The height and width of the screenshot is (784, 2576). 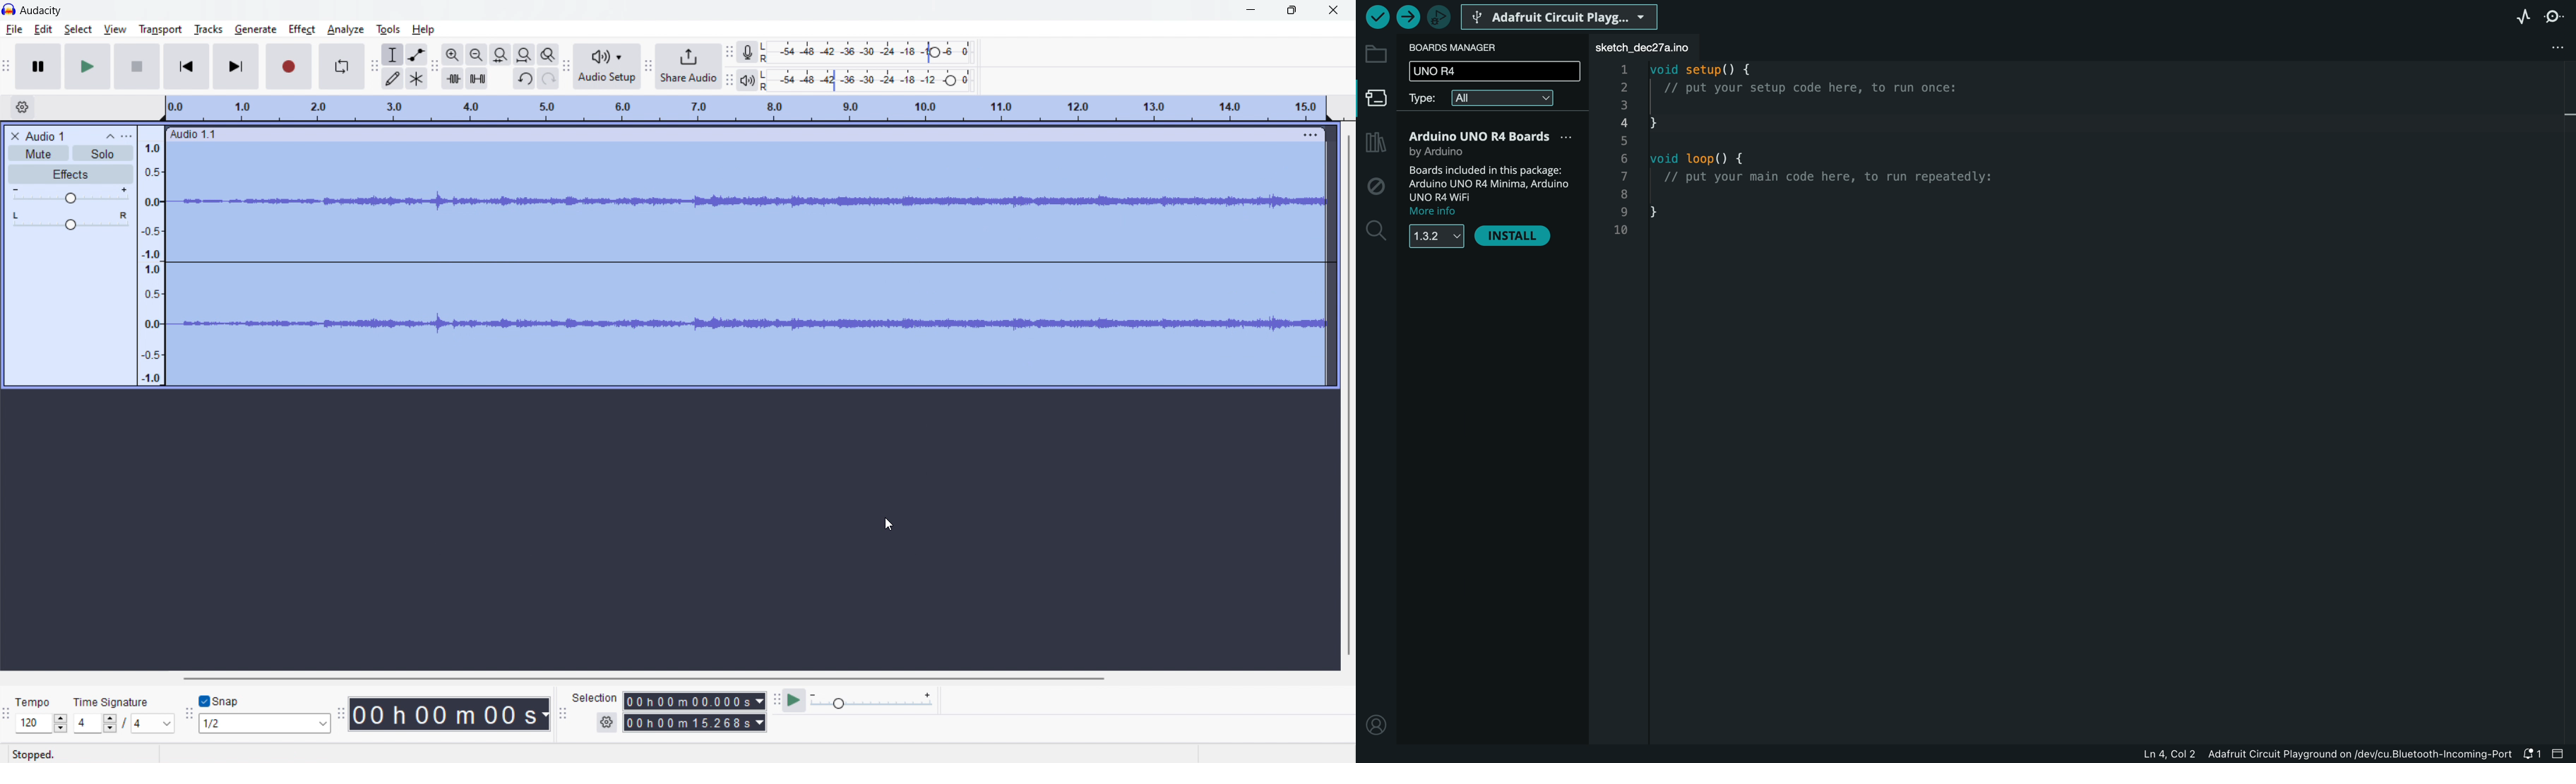 I want to click on view, so click(x=115, y=30).